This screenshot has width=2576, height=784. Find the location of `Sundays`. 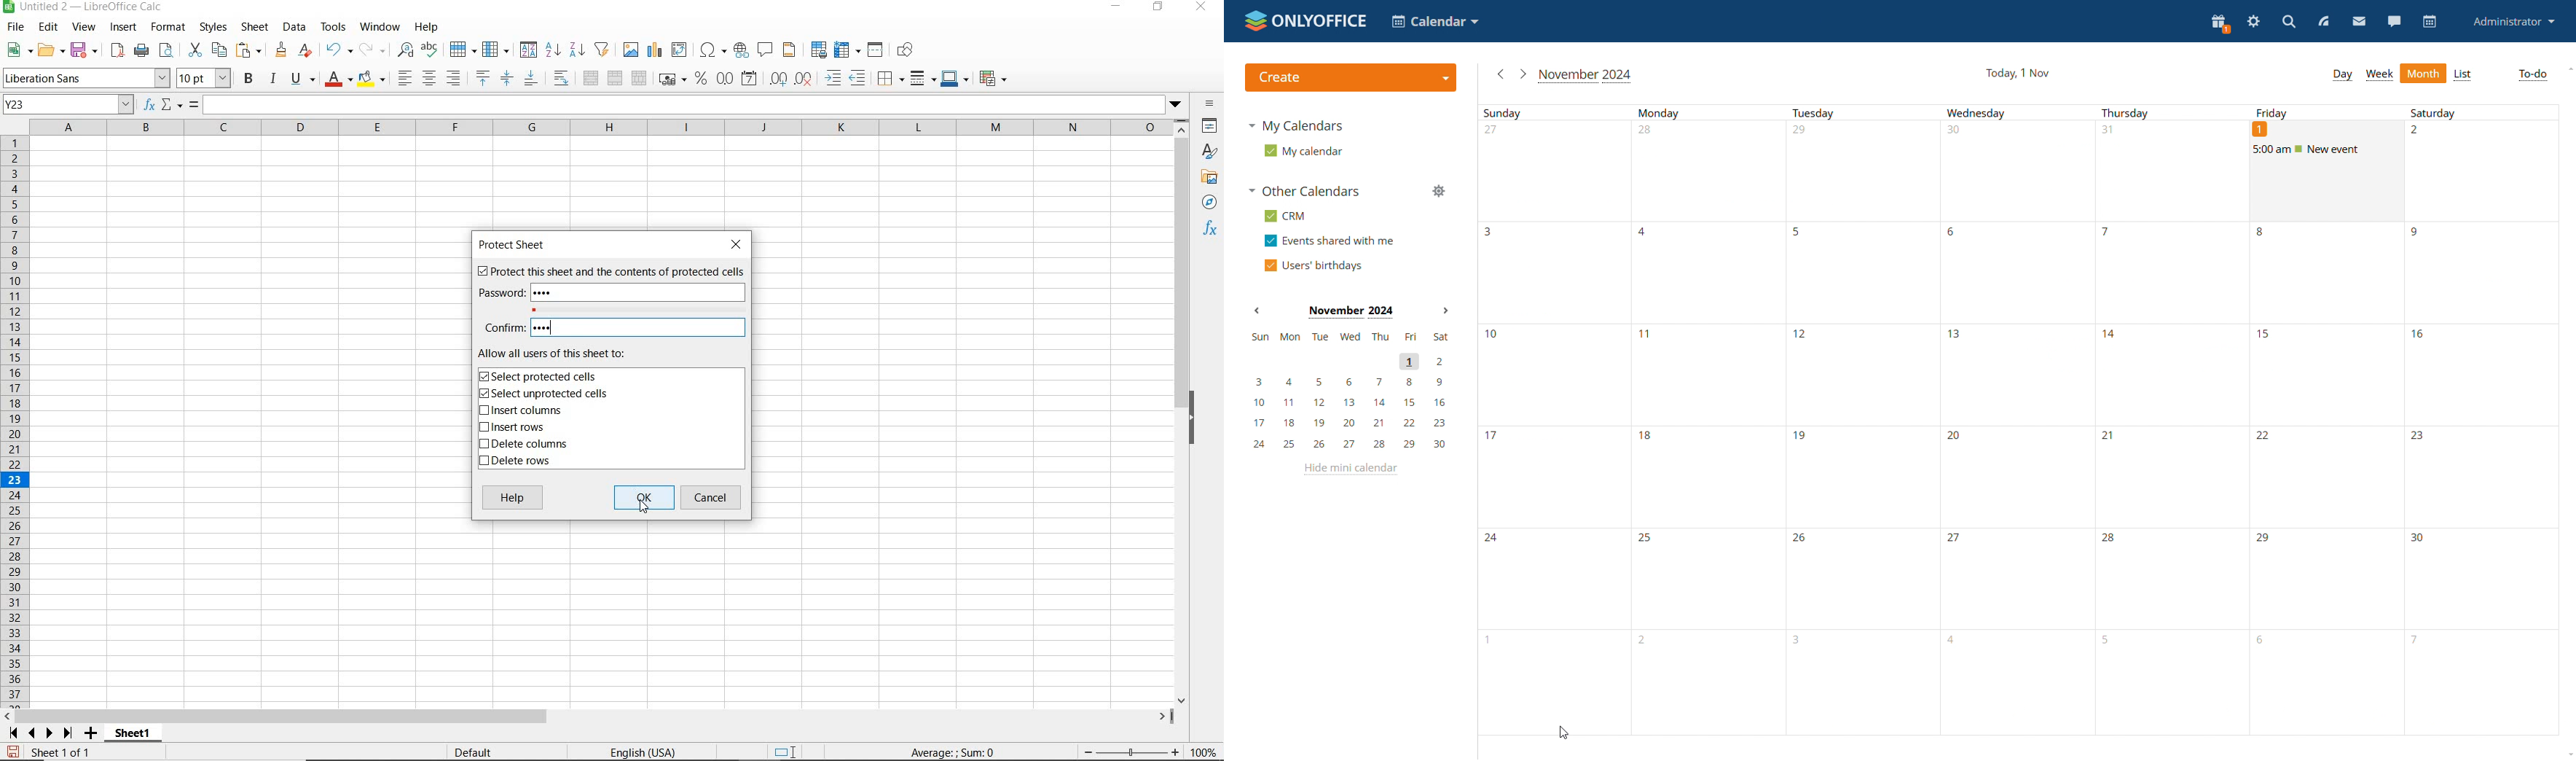

Sundays is located at coordinates (1555, 420).